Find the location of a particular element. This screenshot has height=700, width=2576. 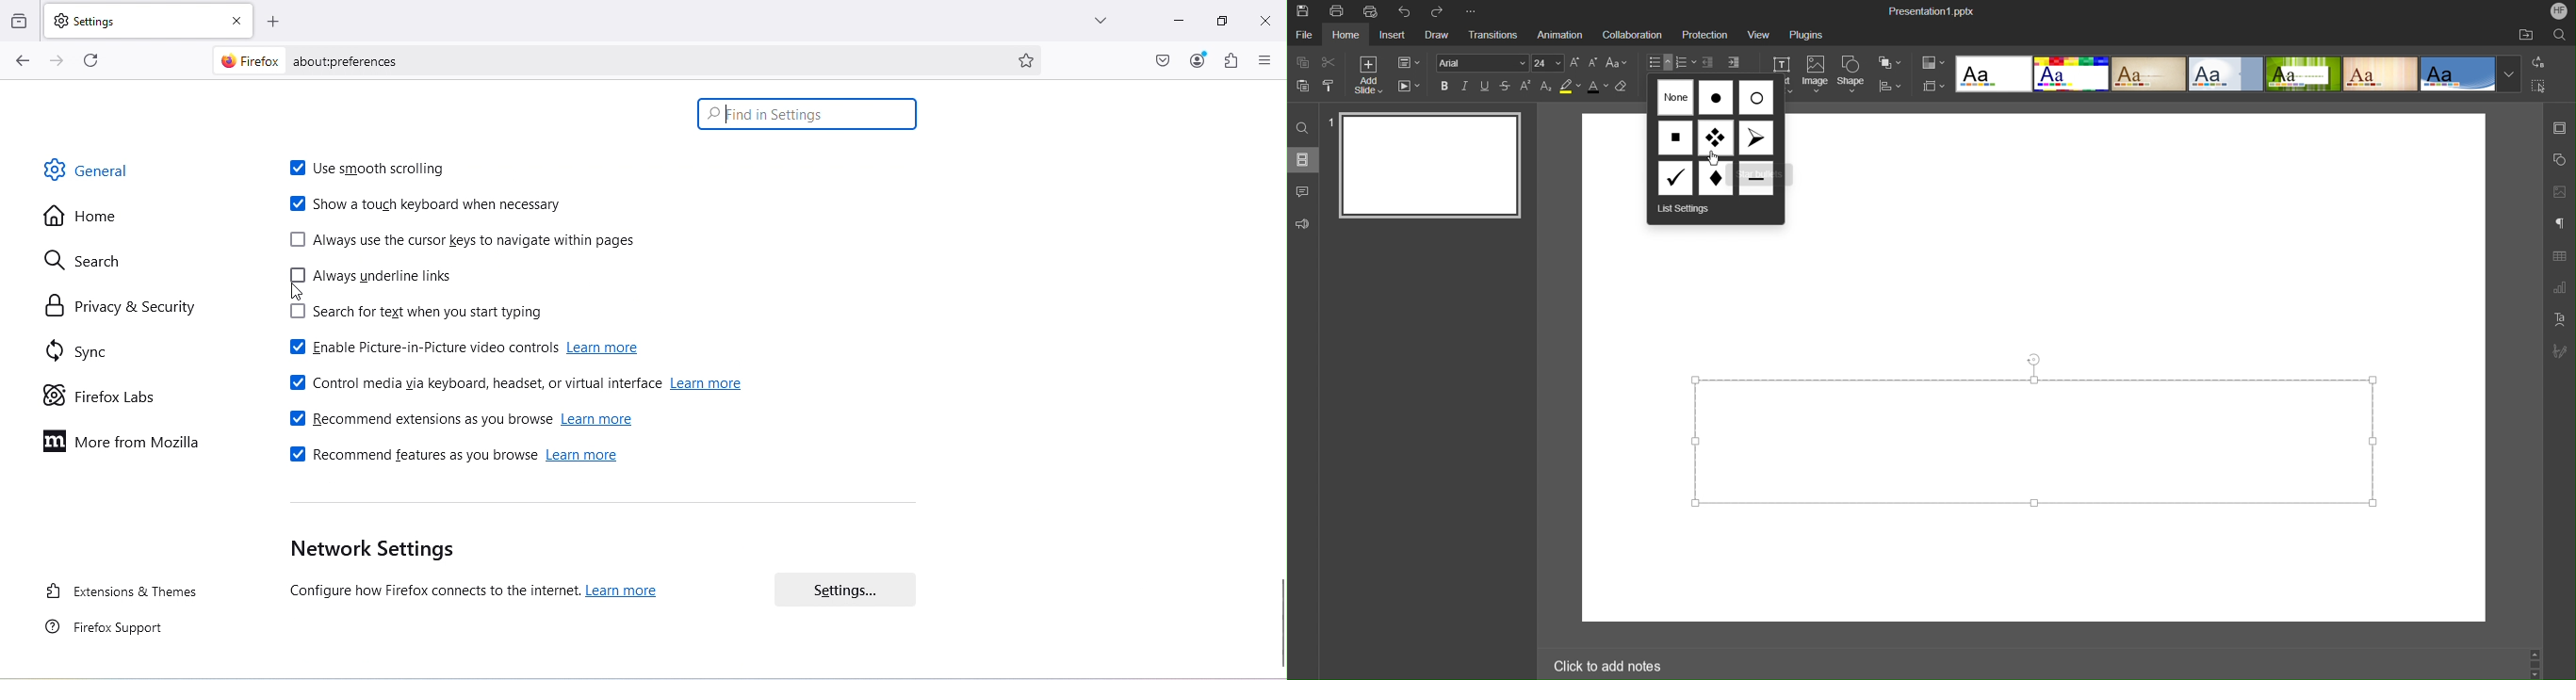

template is located at coordinates (2226, 75).